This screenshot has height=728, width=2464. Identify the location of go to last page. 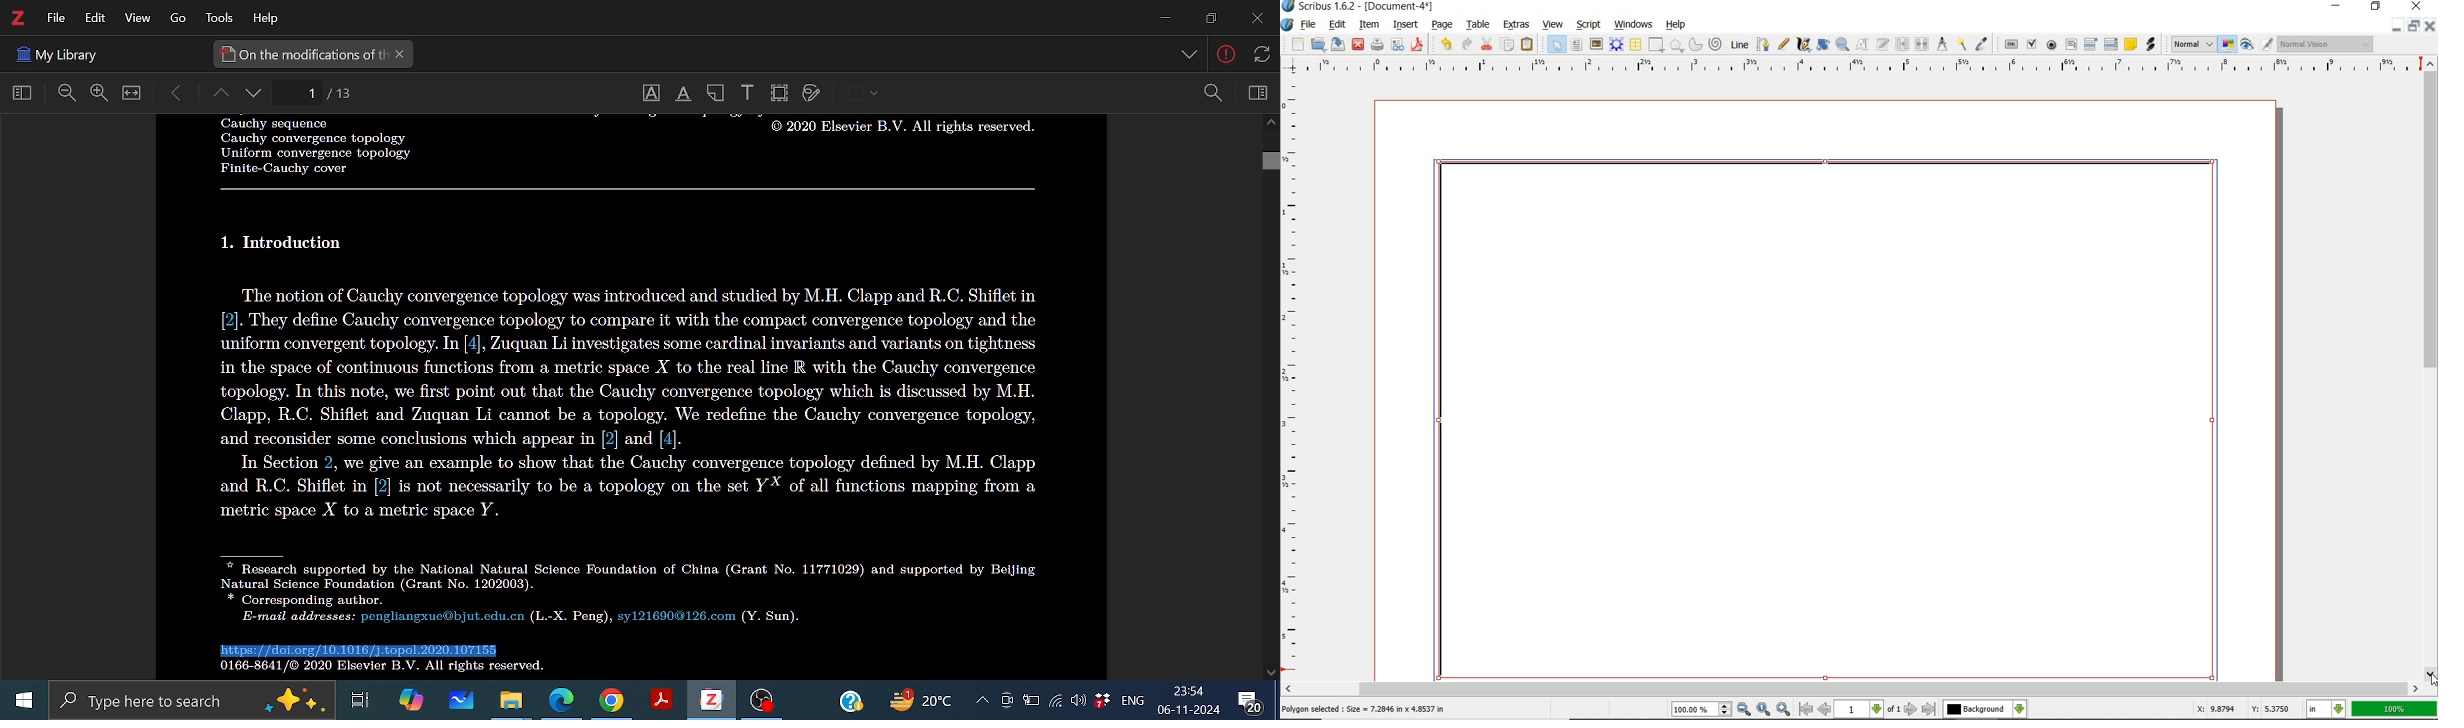
(1929, 709).